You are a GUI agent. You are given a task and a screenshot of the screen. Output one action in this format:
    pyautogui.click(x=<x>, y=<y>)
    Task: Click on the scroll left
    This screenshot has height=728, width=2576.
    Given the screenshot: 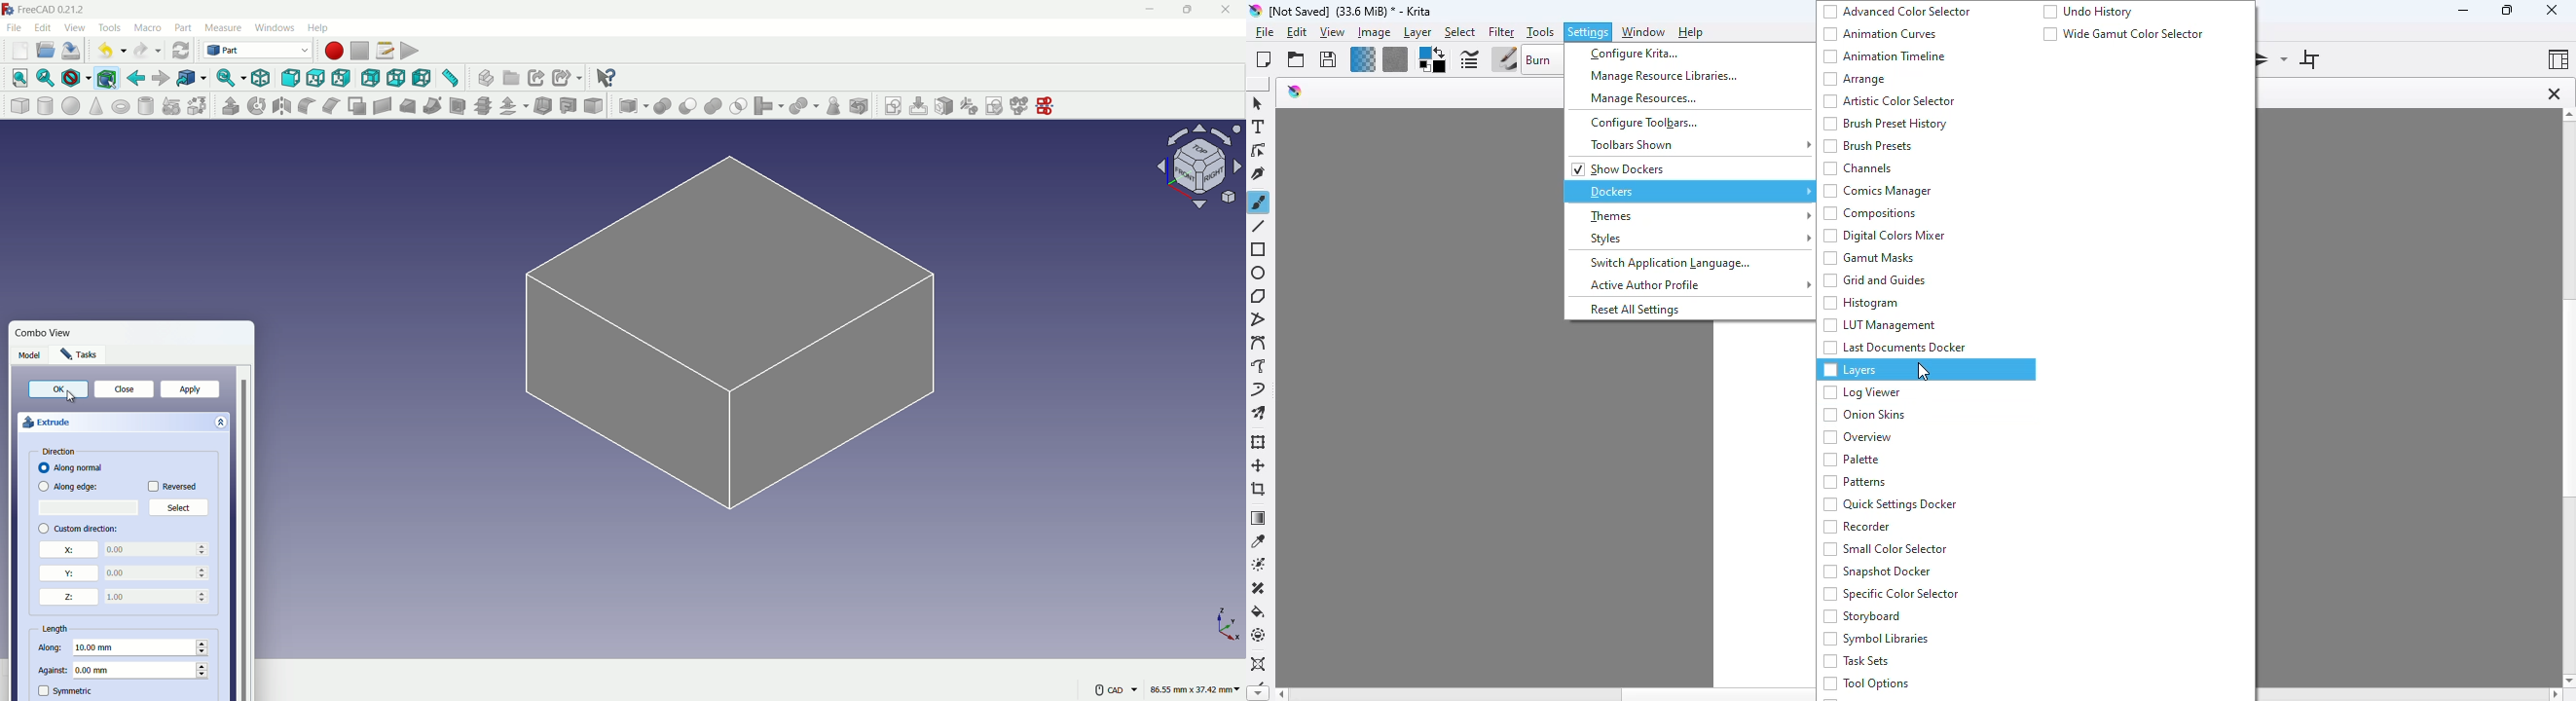 What is the action you would take?
    pyautogui.click(x=1279, y=694)
    